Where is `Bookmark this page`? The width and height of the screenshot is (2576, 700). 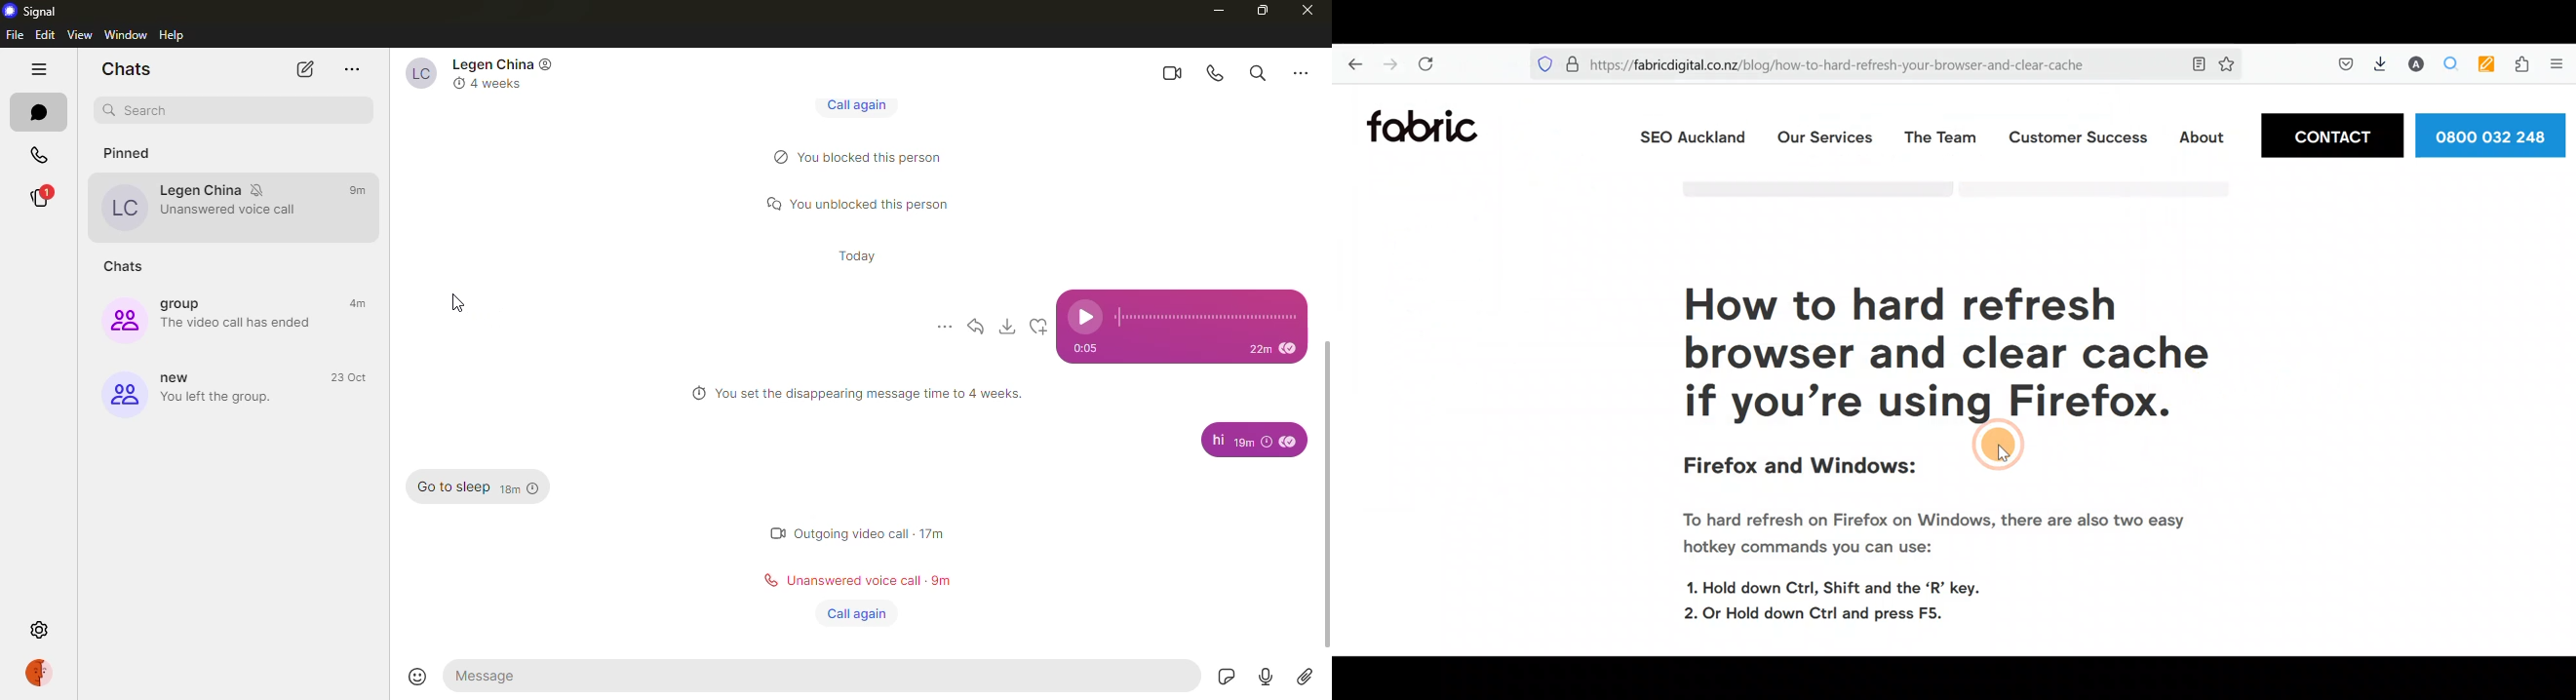
Bookmark this page is located at coordinates (2232, 66).